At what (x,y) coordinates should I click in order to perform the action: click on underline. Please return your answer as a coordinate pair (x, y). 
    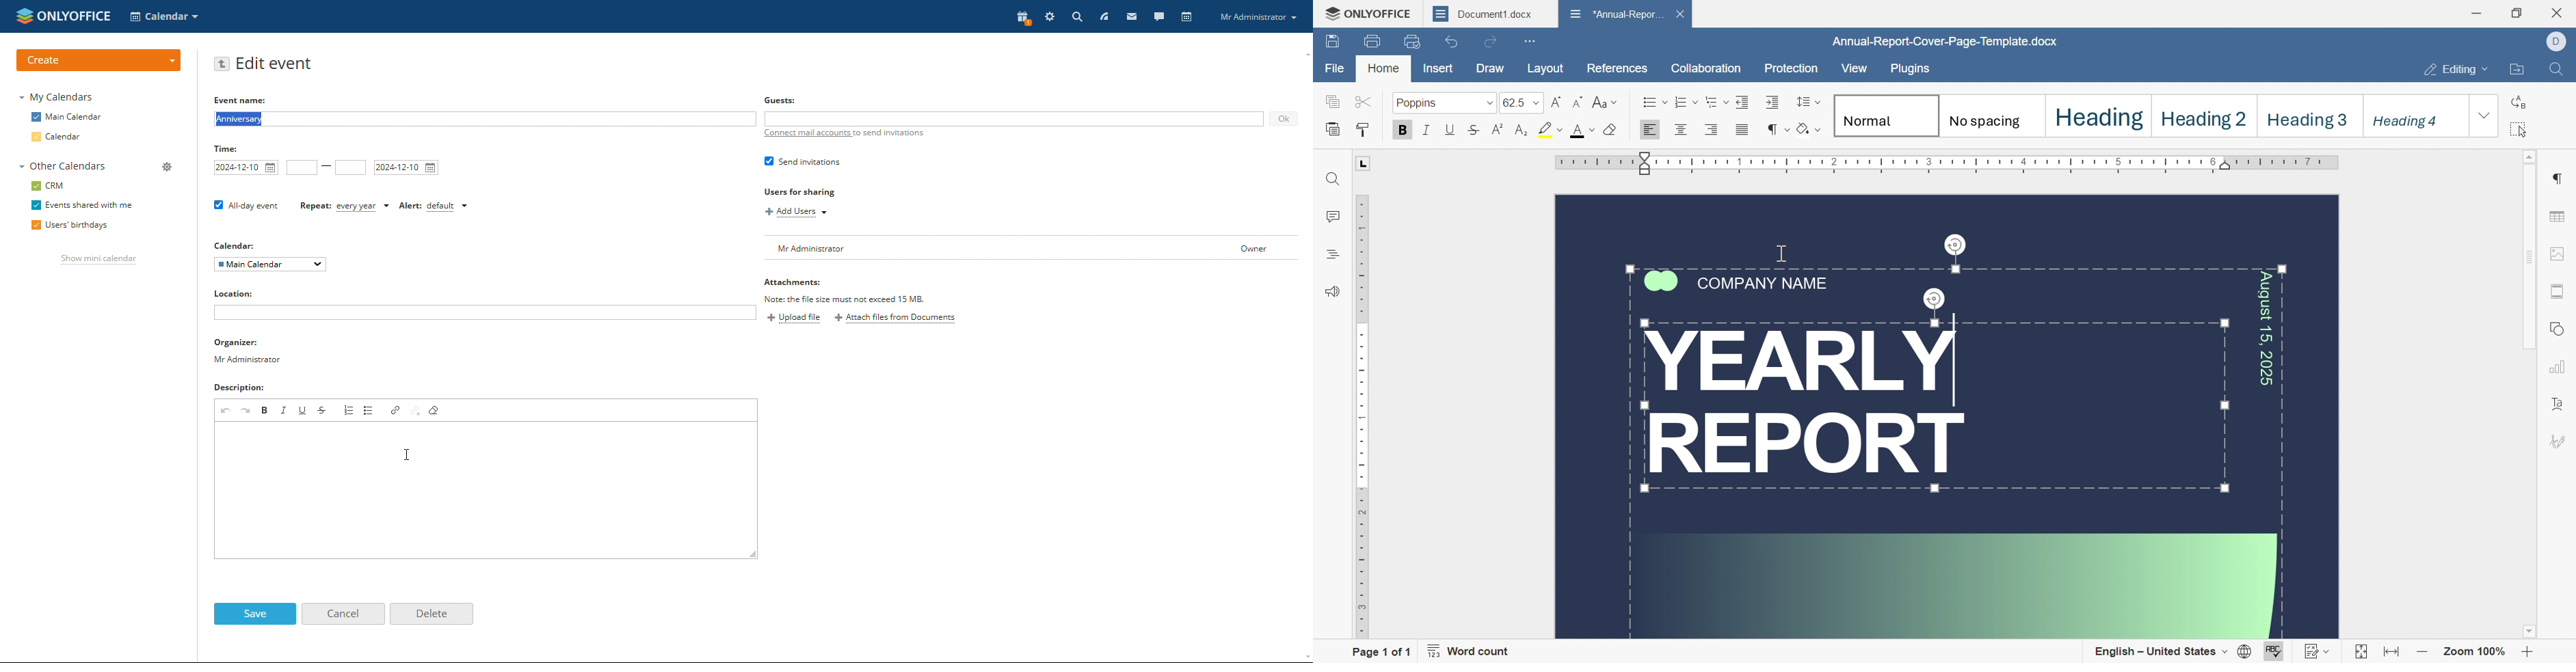
    Looking at the image, I should click on (1451, 130).